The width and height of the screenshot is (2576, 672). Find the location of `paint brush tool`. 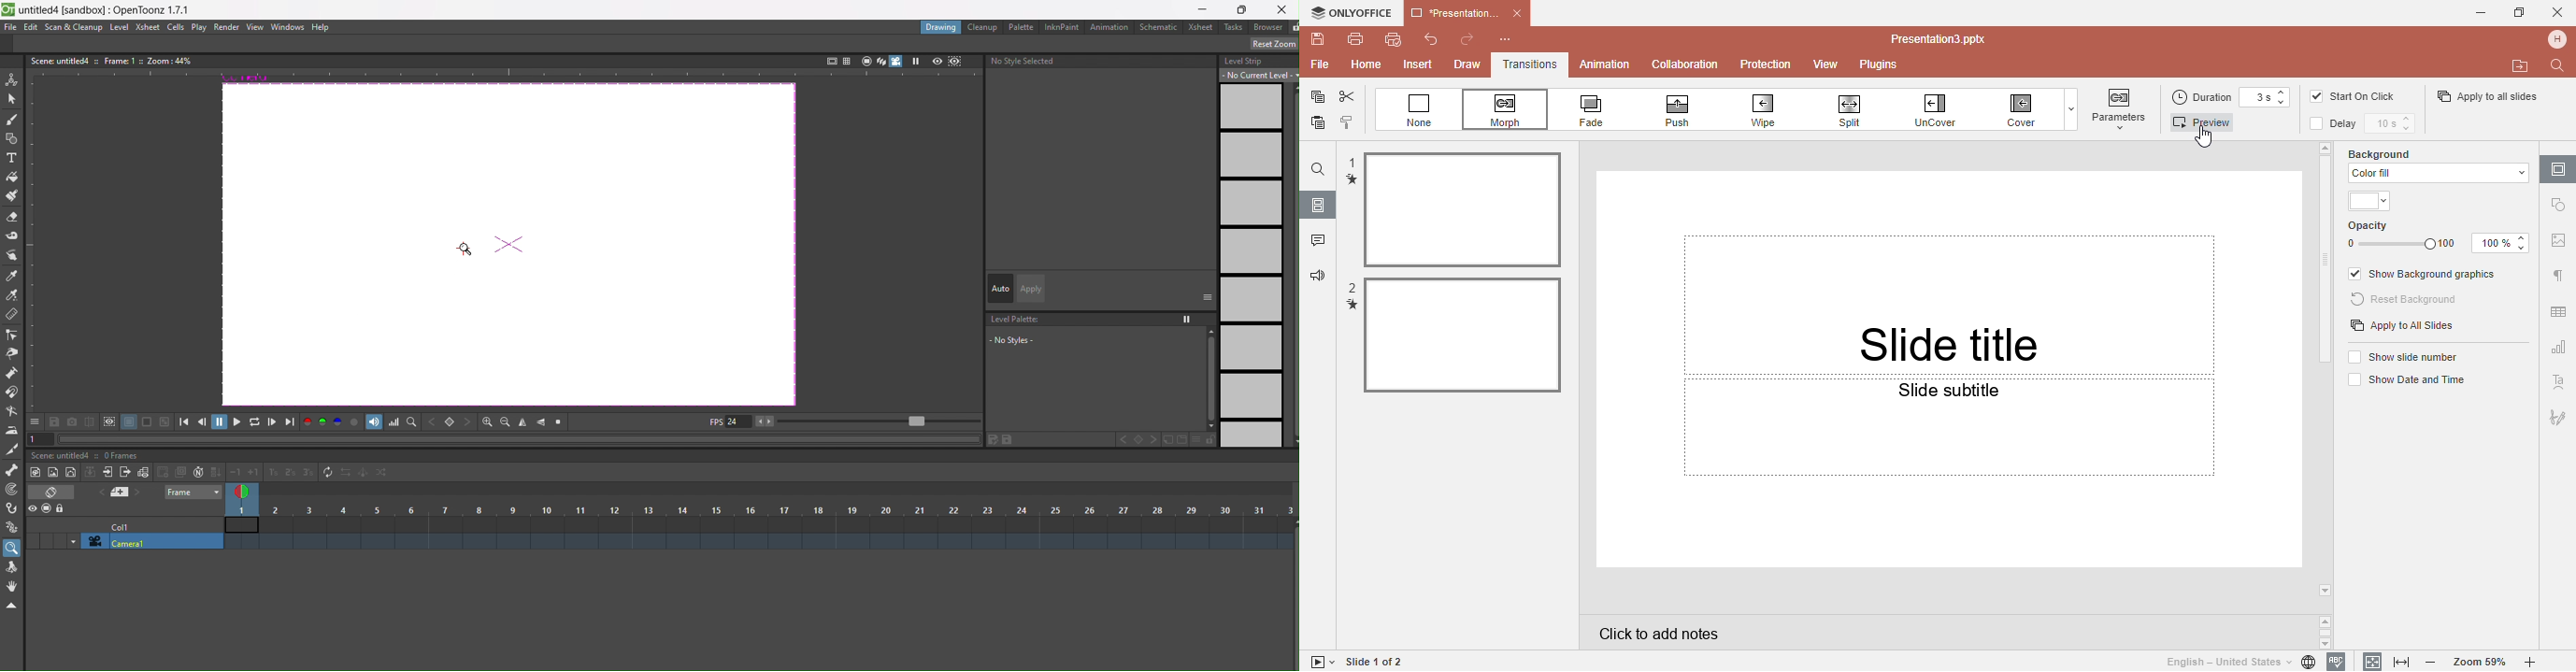

paint brush tool is located at coordinates (12, 196).